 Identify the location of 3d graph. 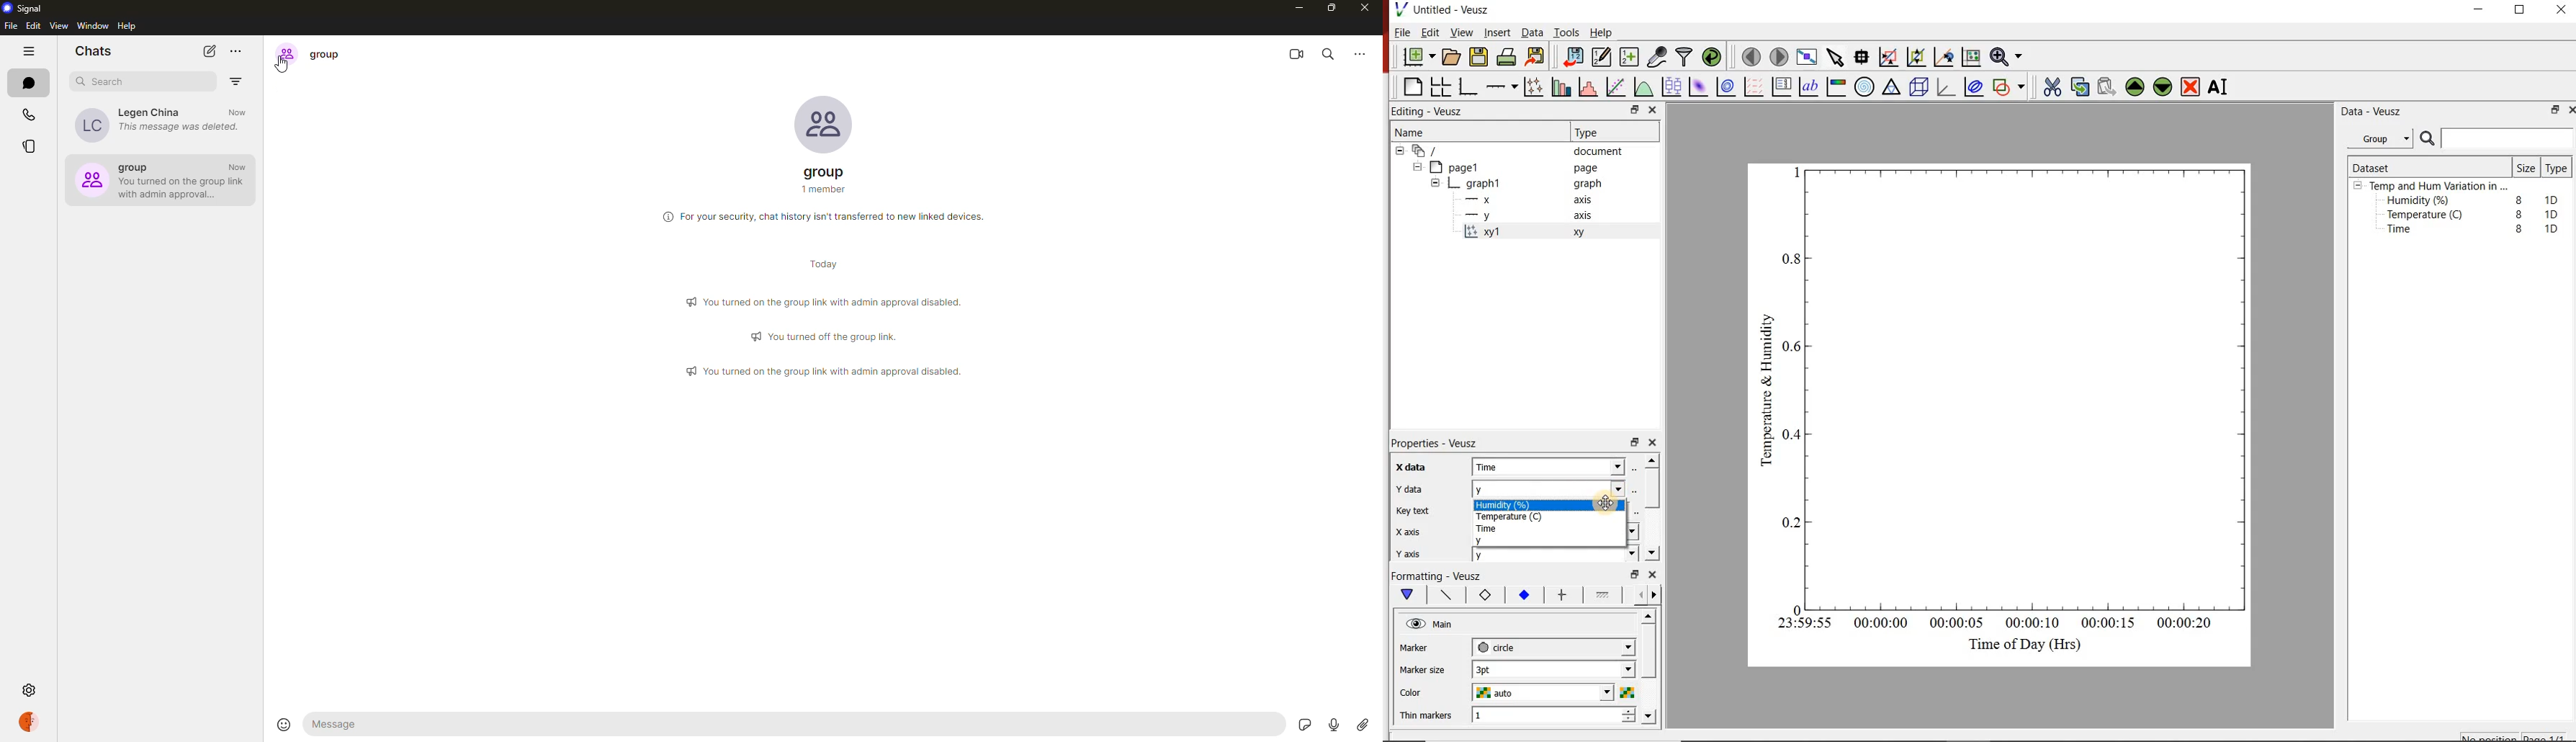
(1948, 89).